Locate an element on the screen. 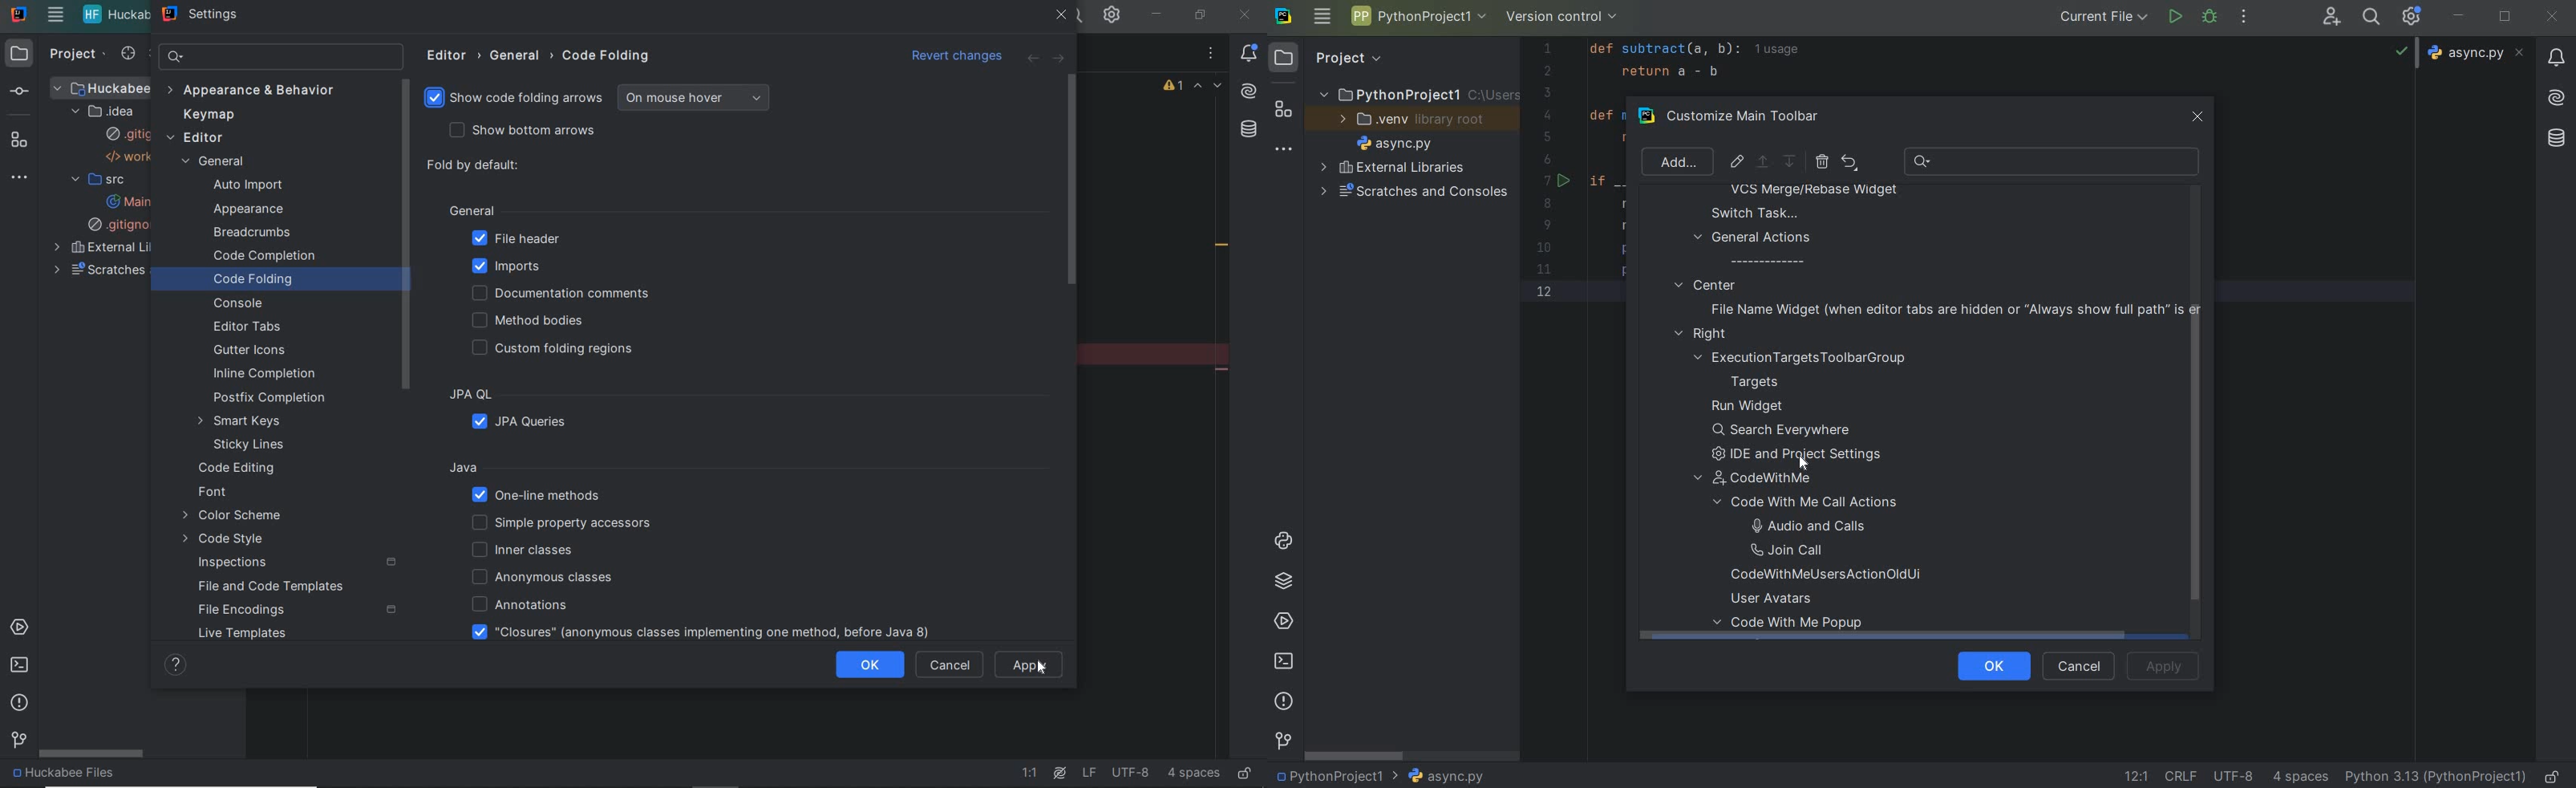 The image size is (2576, 812). search settings is located at coordinates (282, 57).